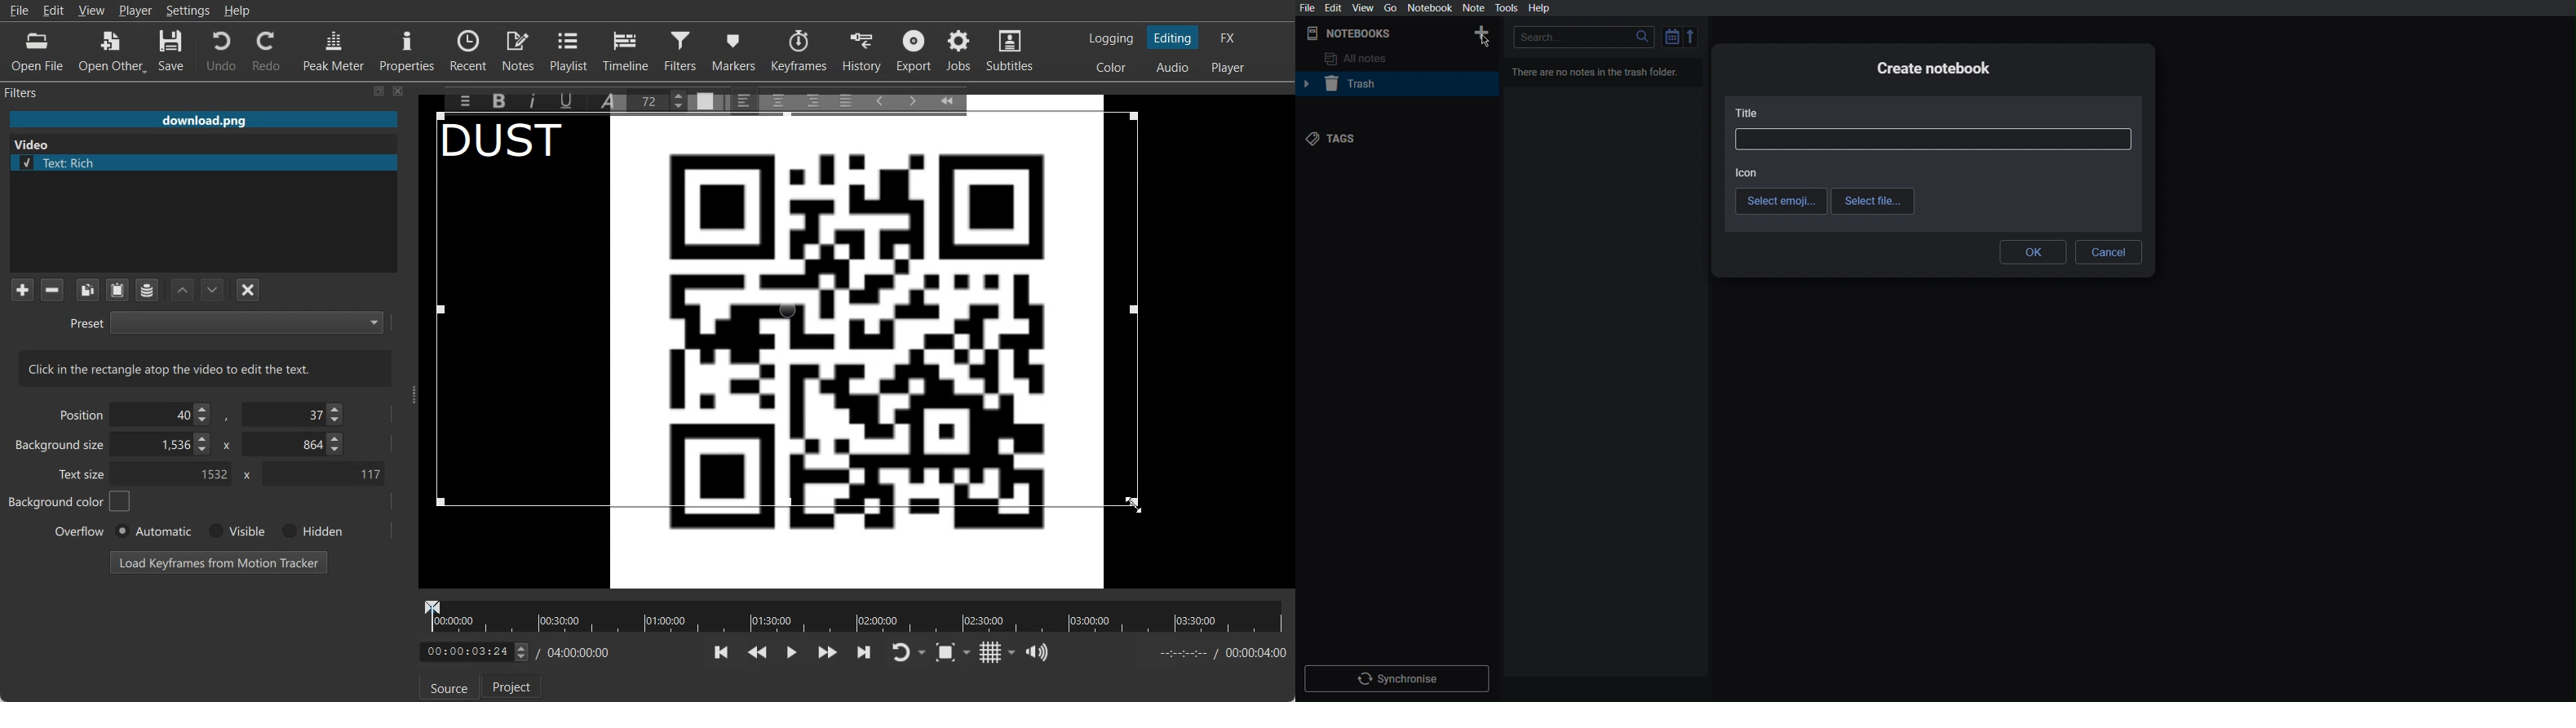 Image resolution: width=2576 pixels, height=728 pixels. Describe the element at coordinates (1682, 36) in the screenshot. I see `Sort` at that location.